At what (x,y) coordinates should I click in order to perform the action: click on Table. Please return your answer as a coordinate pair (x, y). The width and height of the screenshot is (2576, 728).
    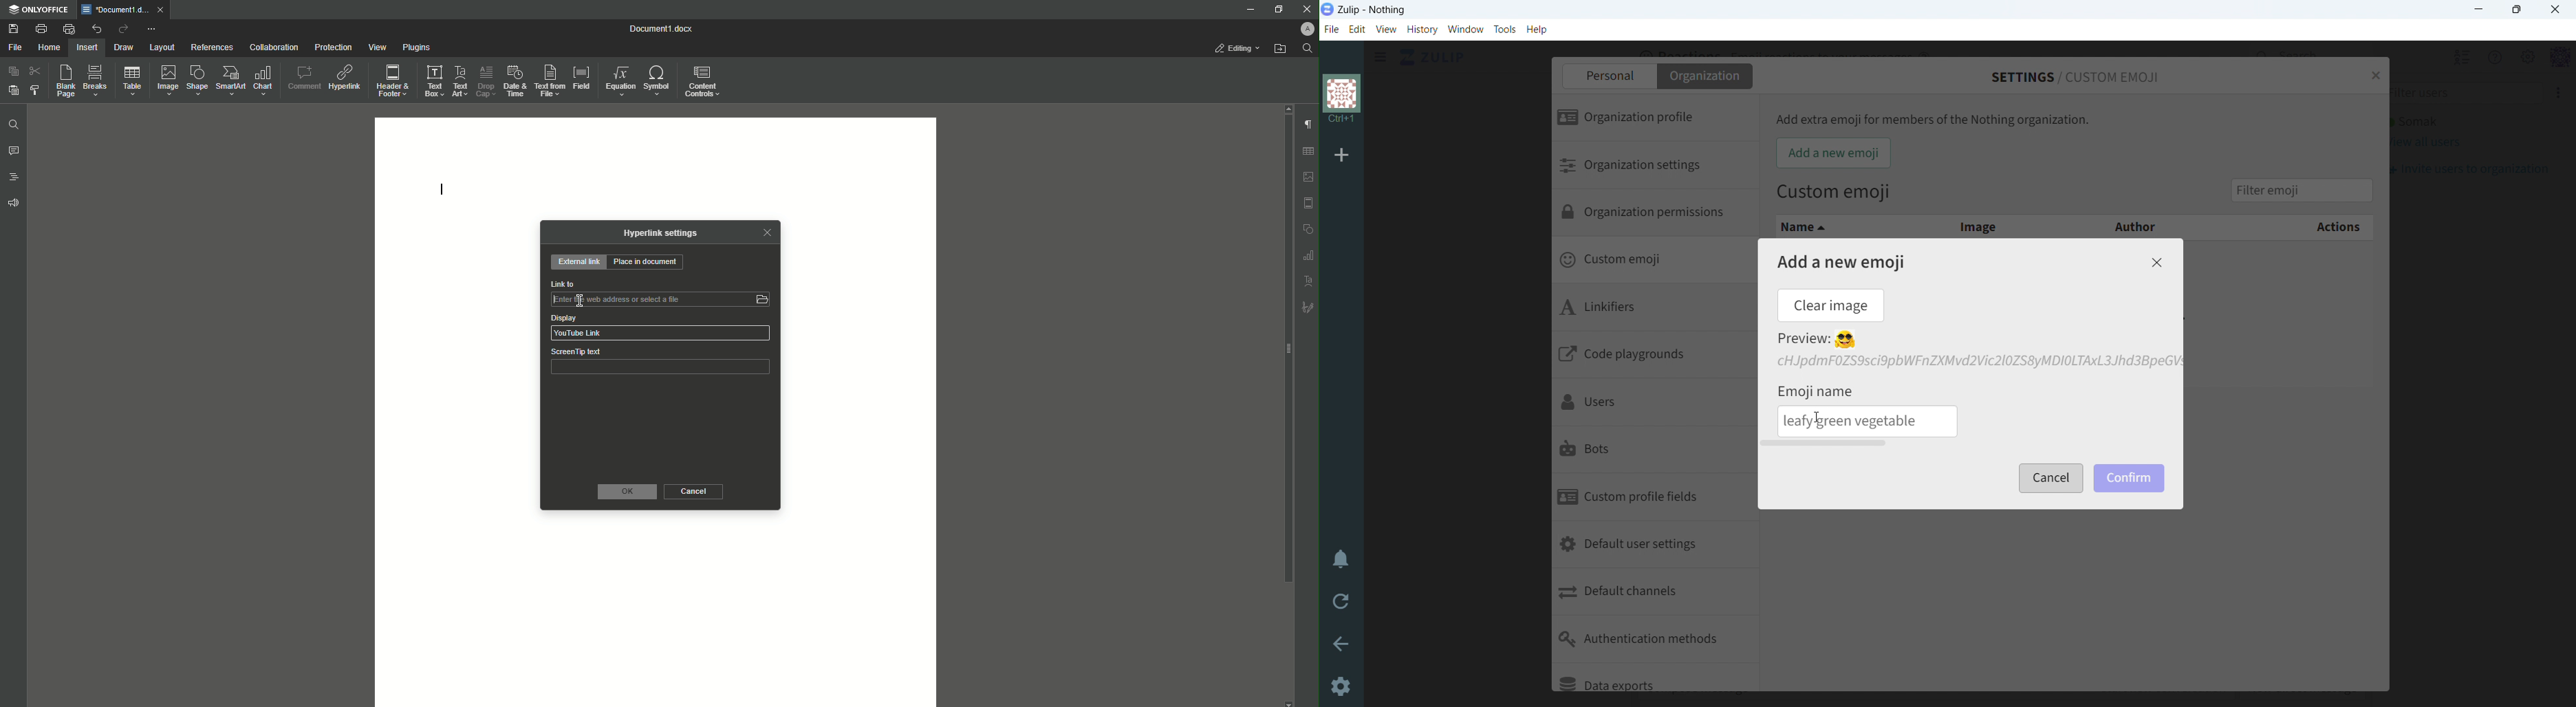
    Looking at the image, I should click on (133, 81).